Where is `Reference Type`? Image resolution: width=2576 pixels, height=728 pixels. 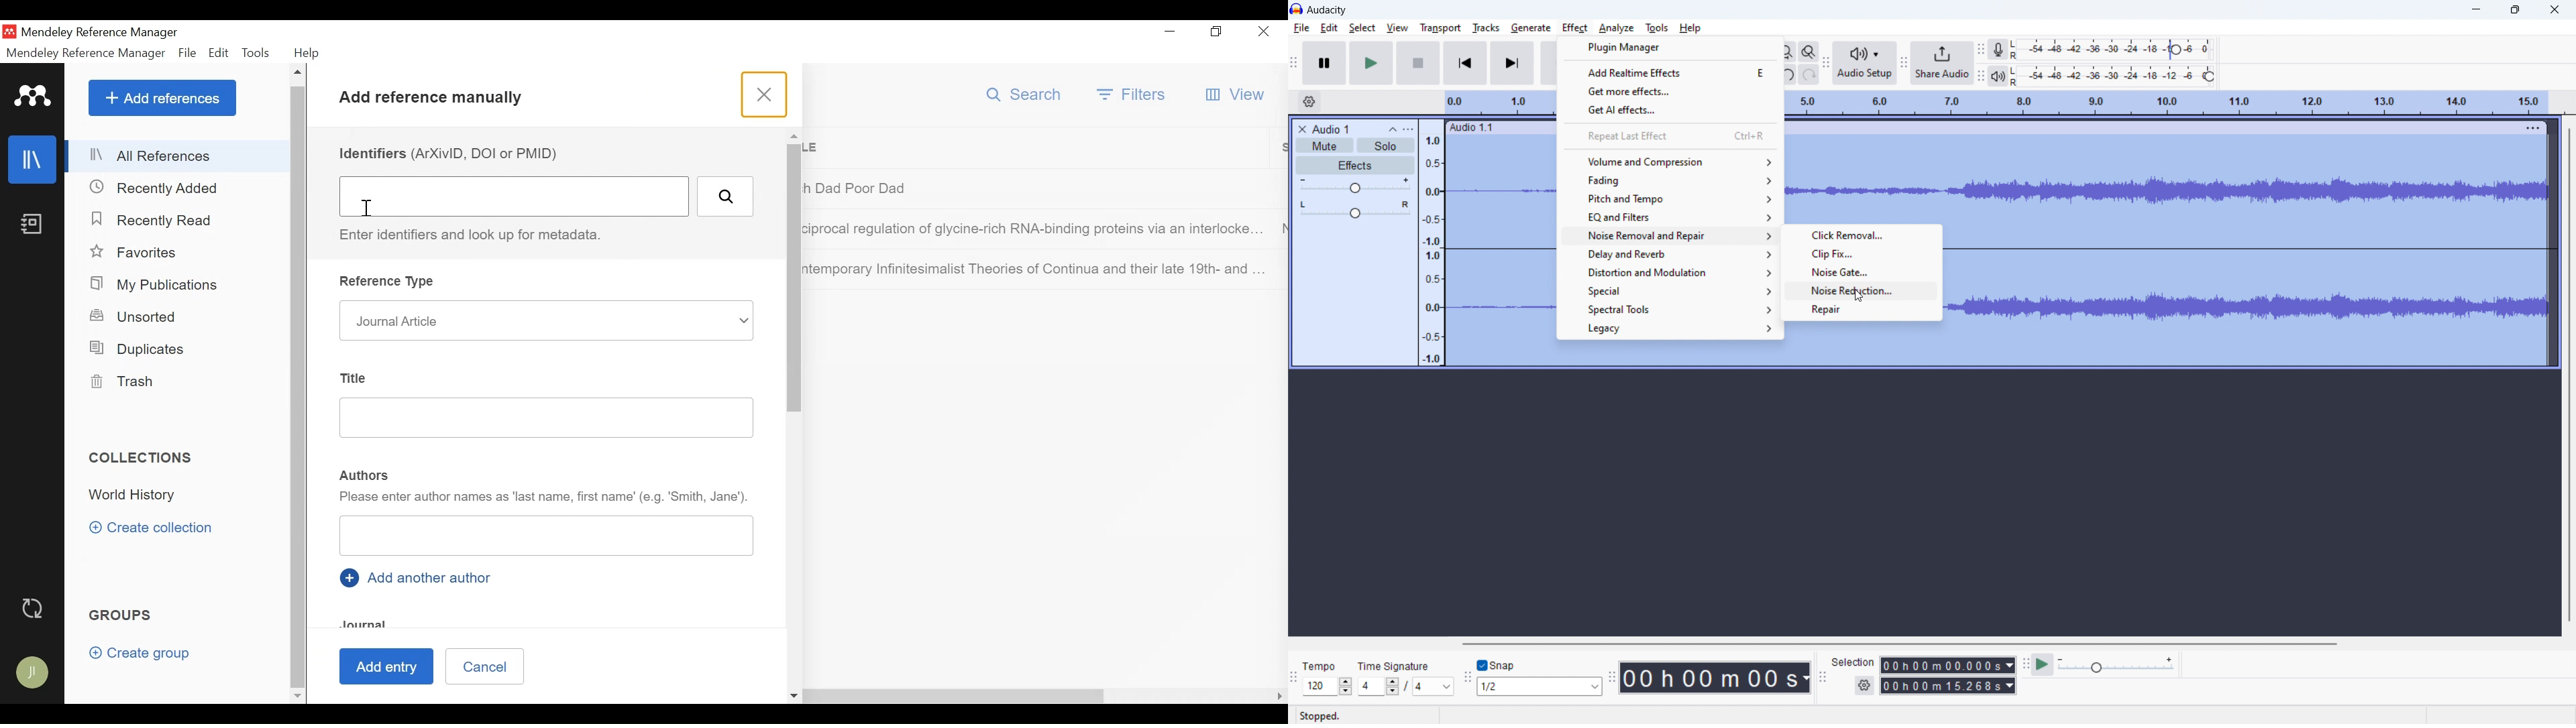
Reference Type is located at coordinates (389, 282).